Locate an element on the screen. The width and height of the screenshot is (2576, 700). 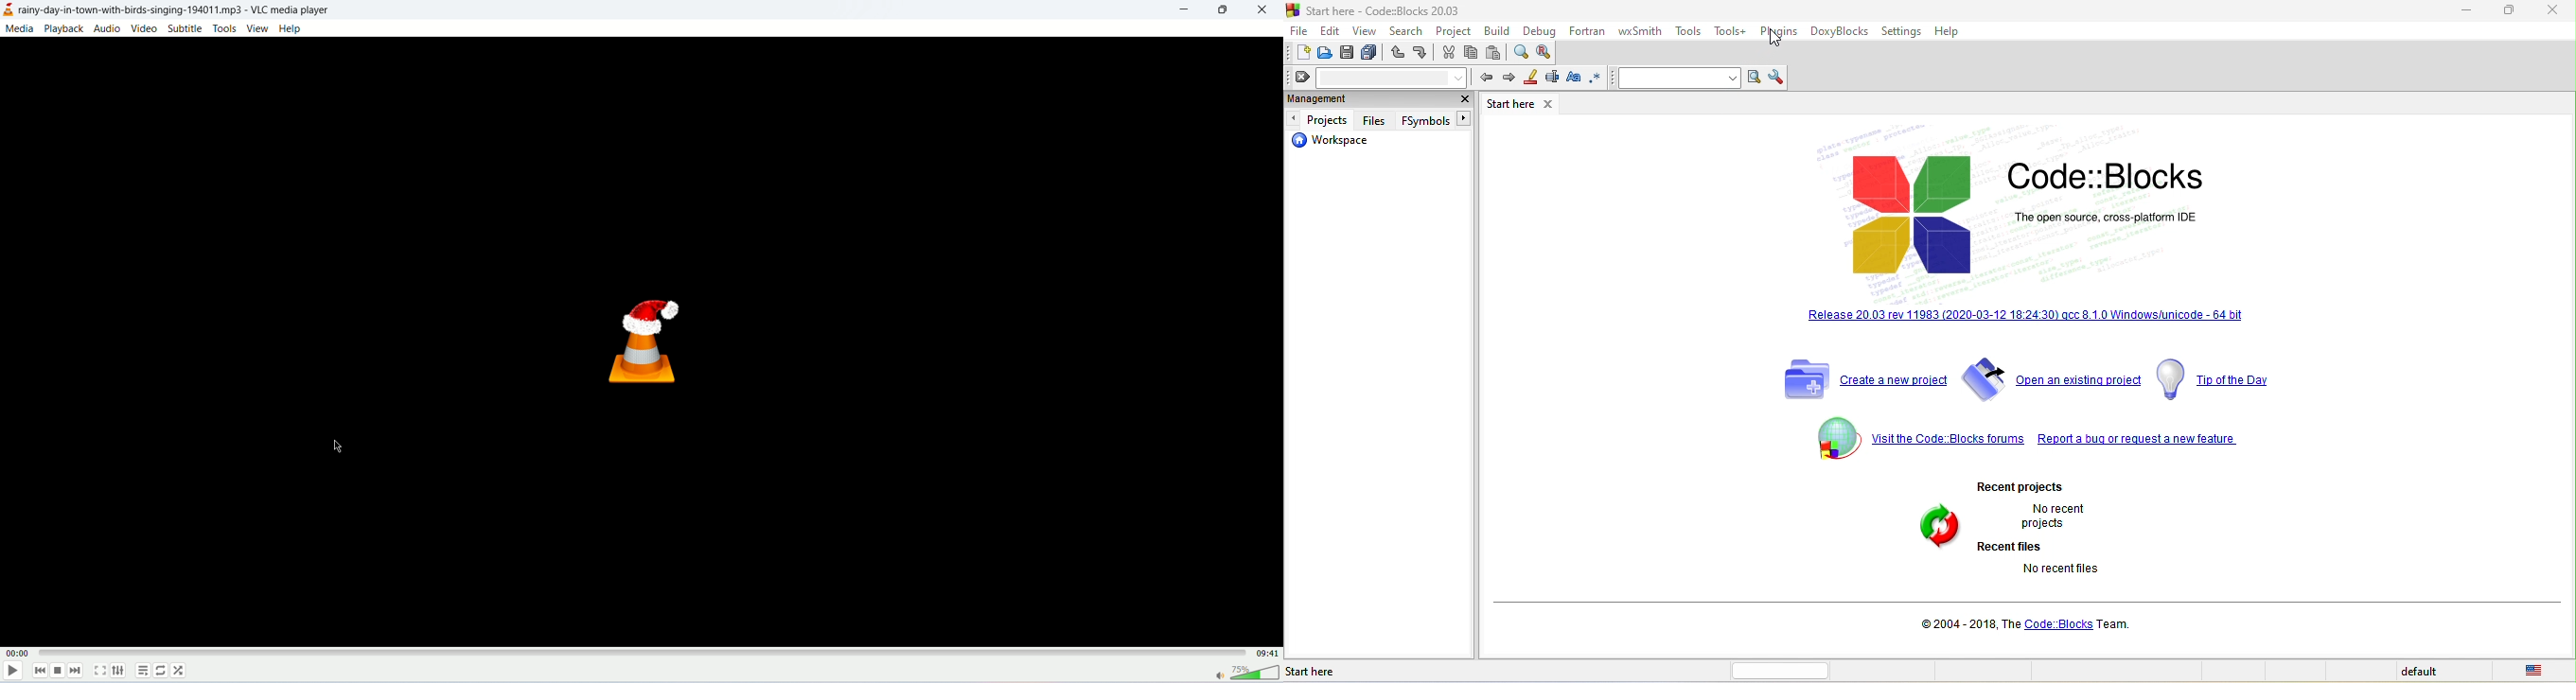
media is located at coordinates (22, 29).